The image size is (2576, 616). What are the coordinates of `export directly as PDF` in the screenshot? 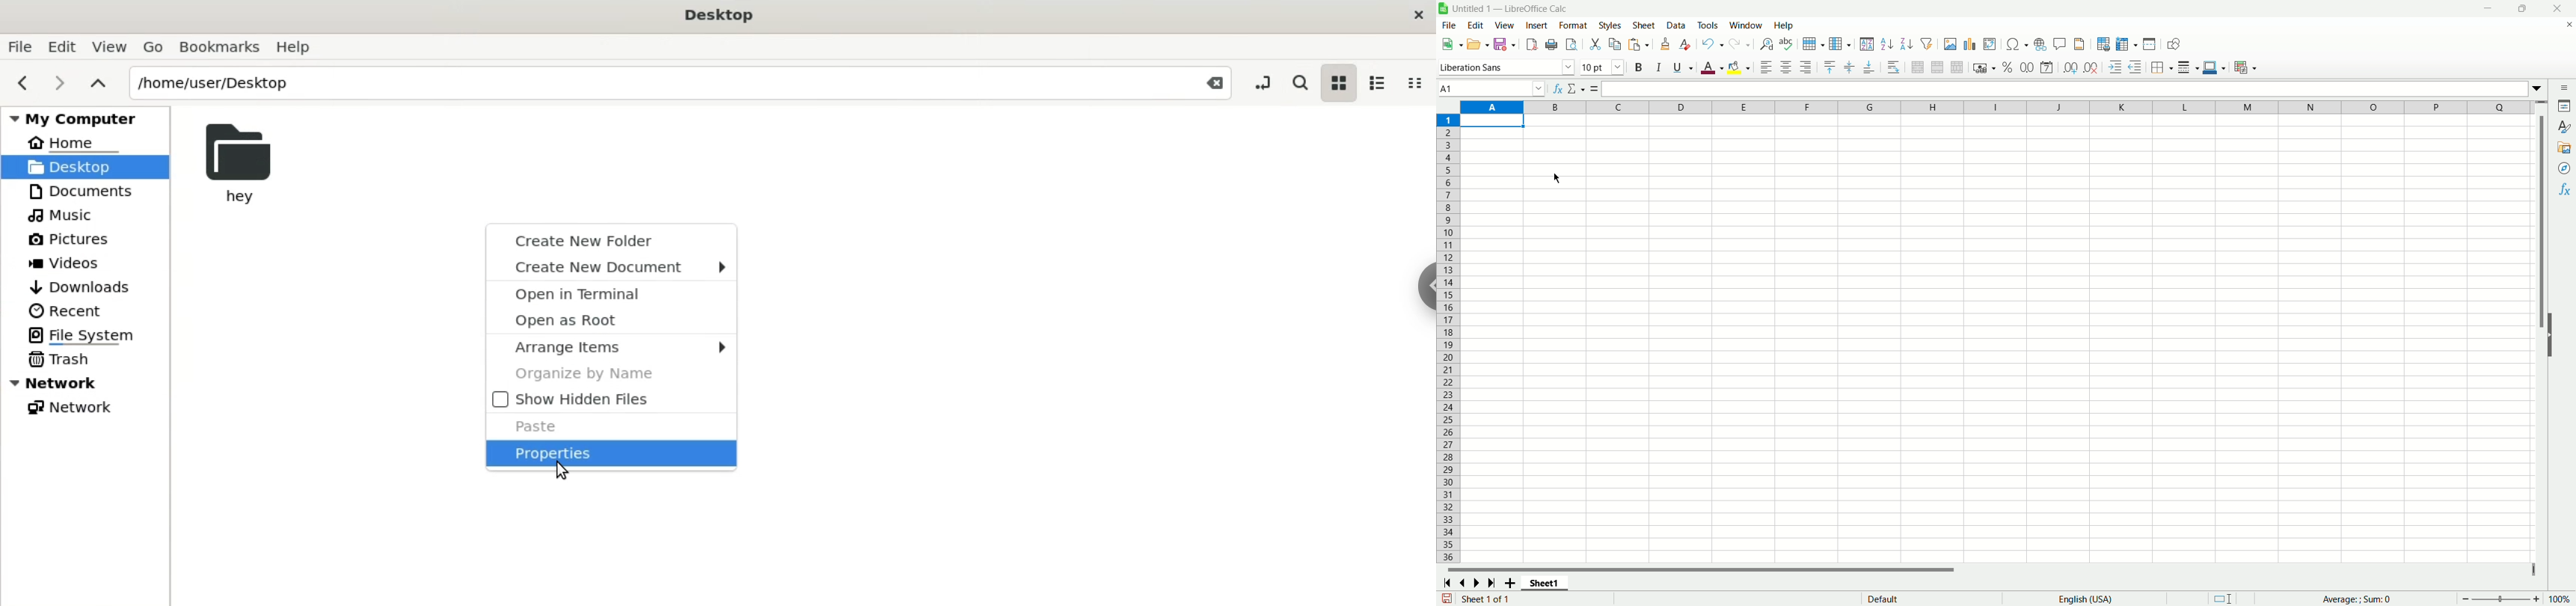 It's located at (1533, 43).